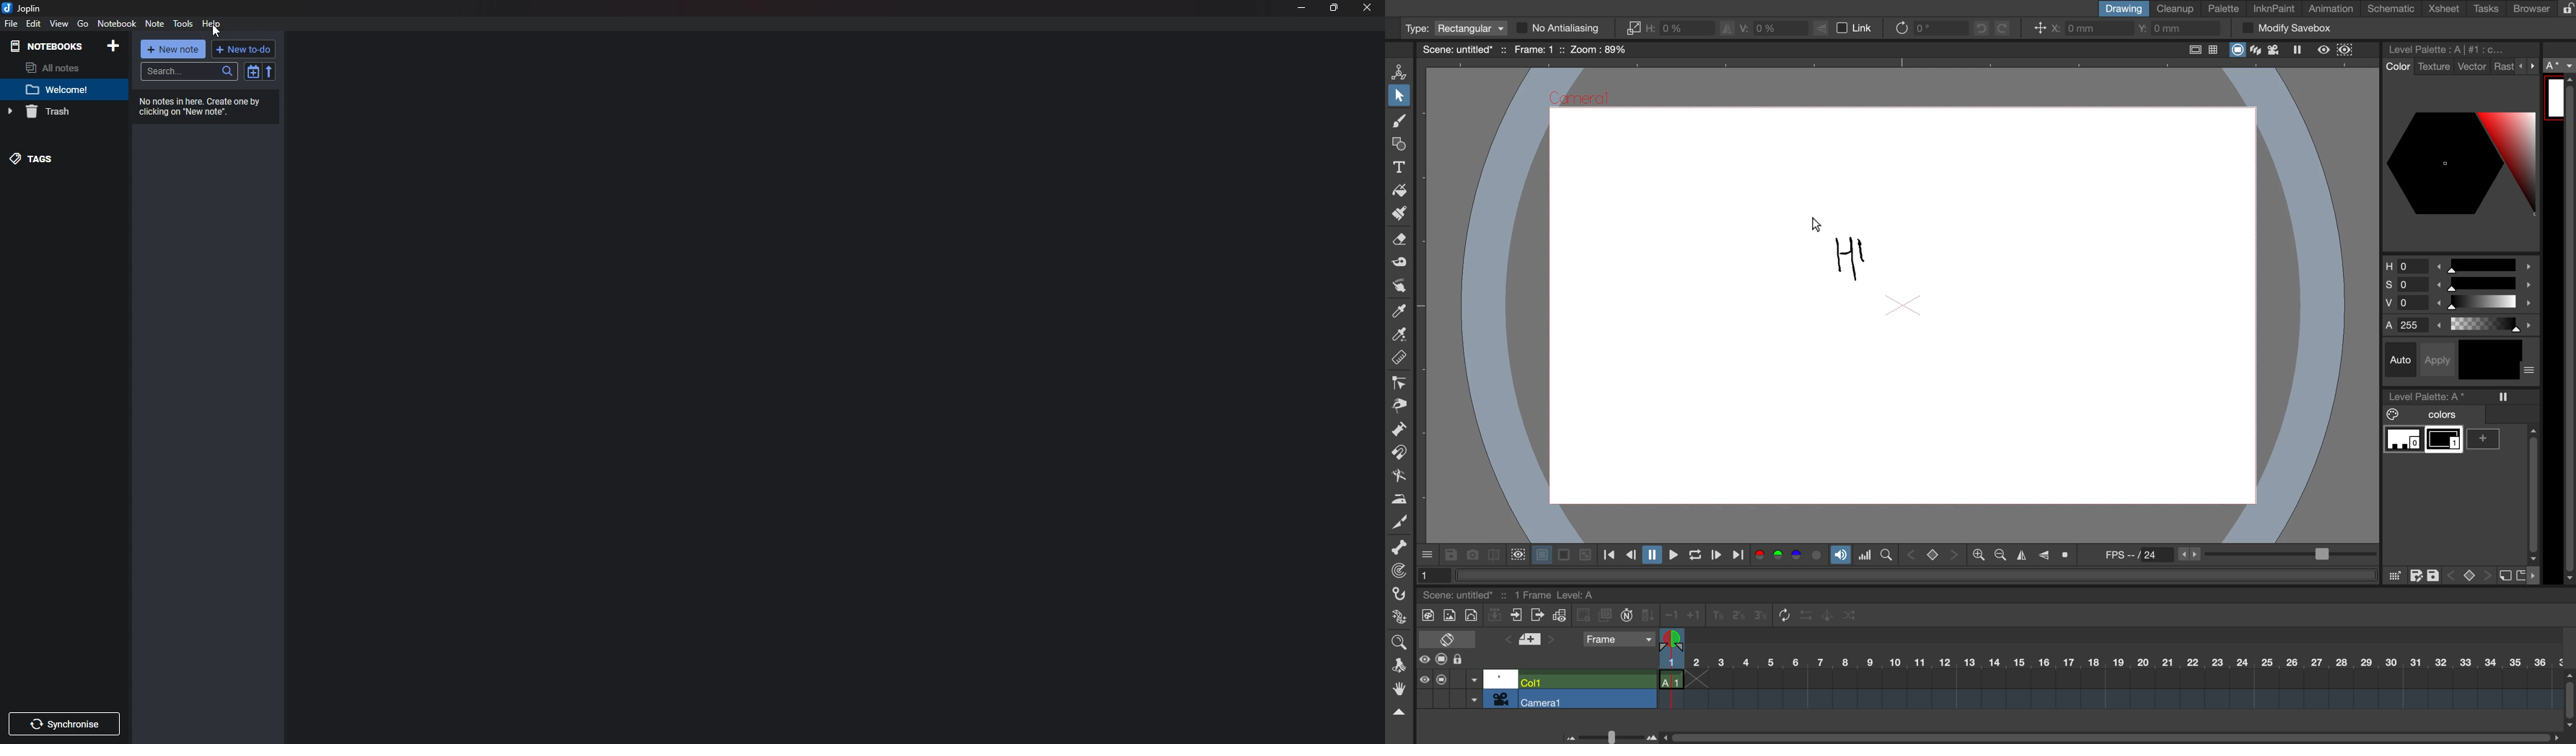  I want to click on color 0, so click(2404, 441).